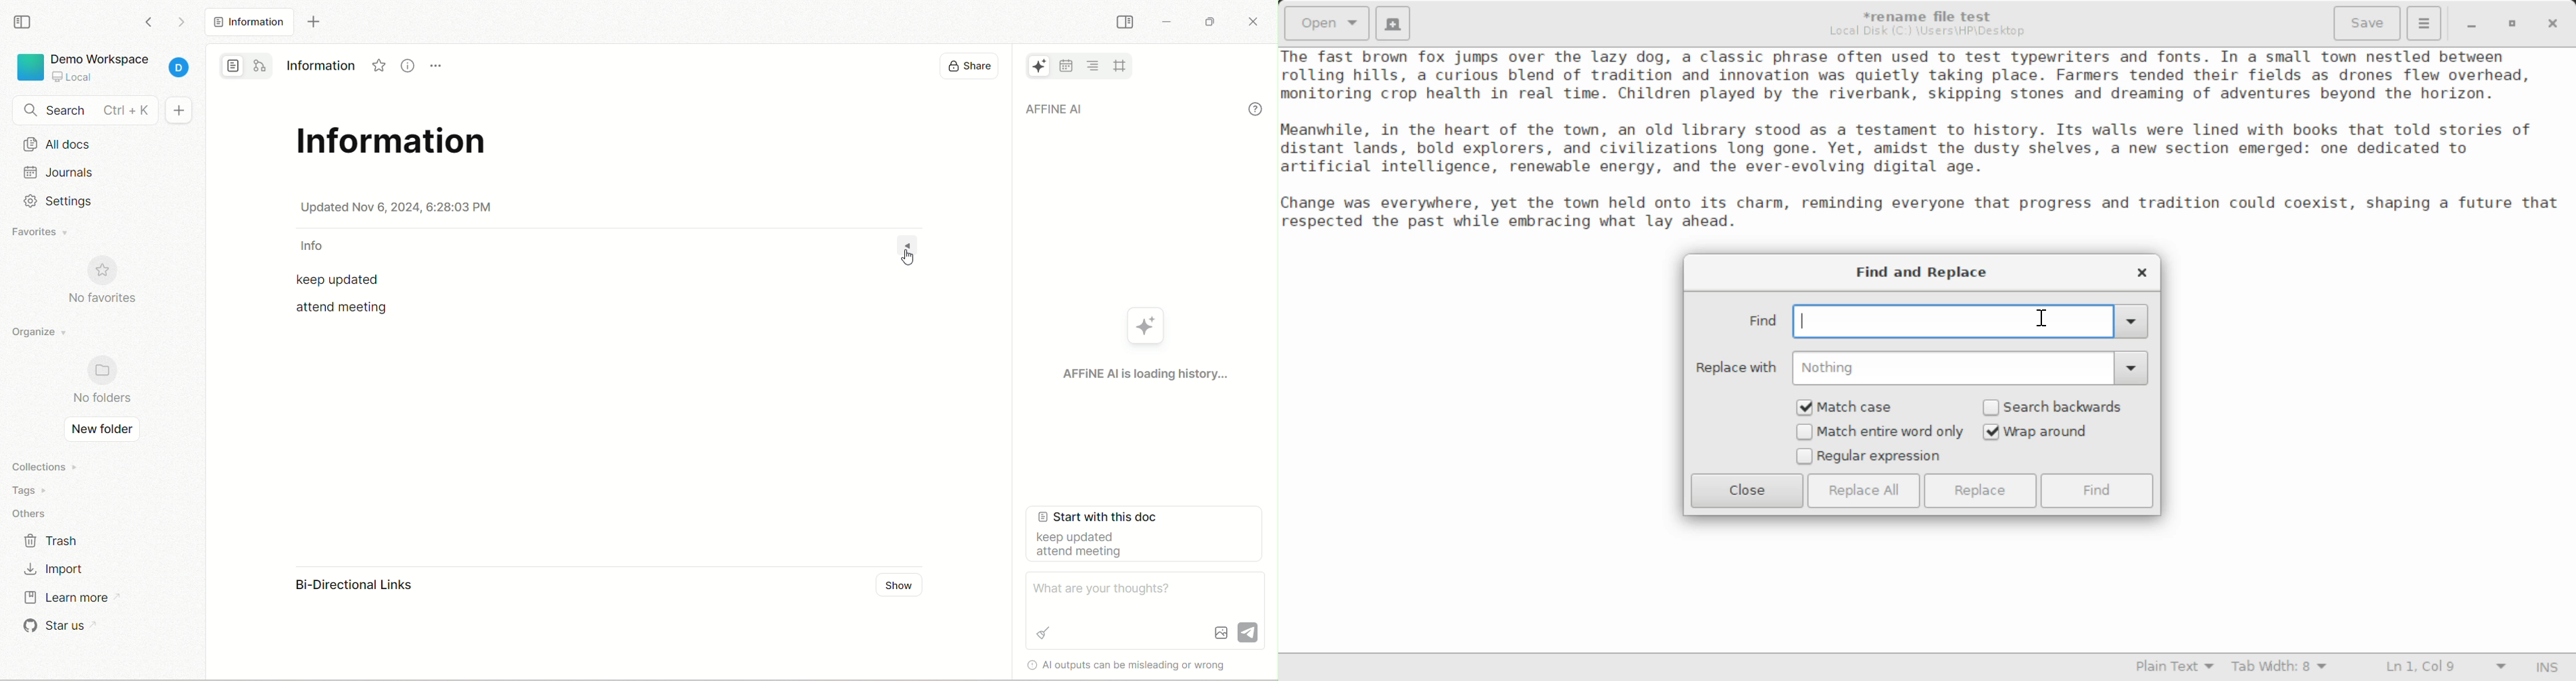 This screenshot has width=2576, height=700. Describe the element at coordinates (2474, 23) in the screenshot. I see `Restore Down` at that location.